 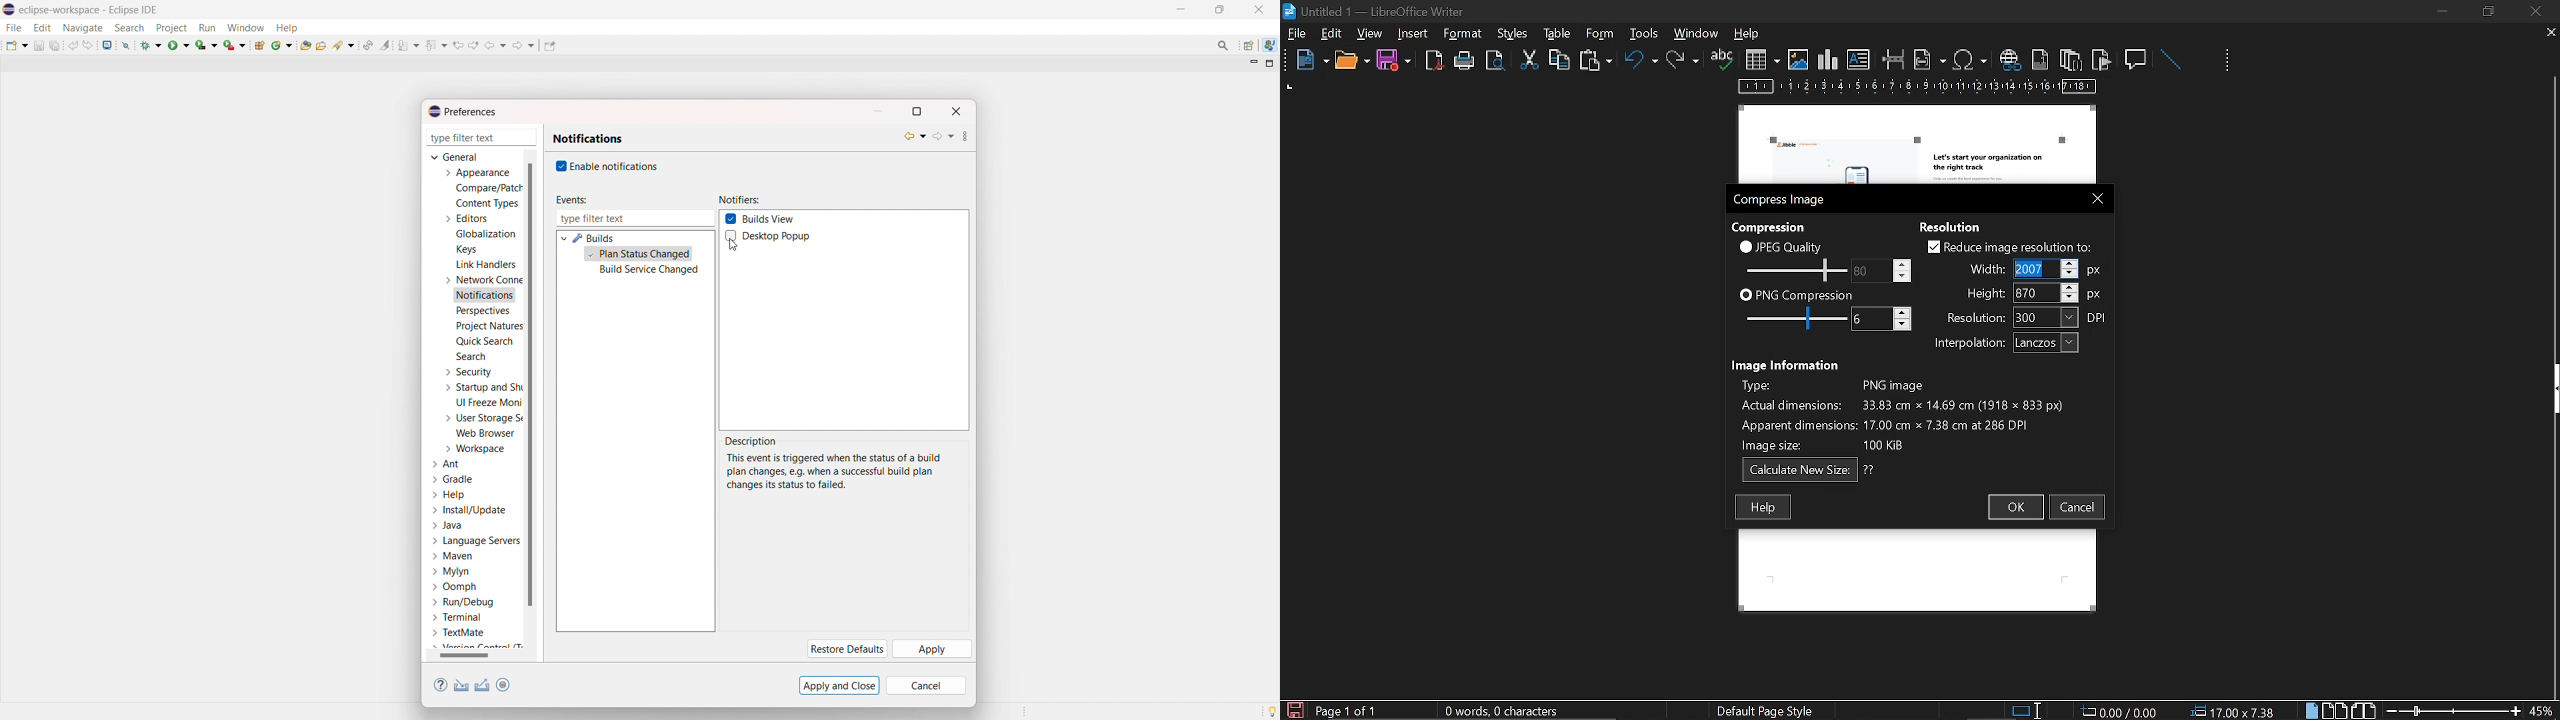 I want to click on change jpeg quality , so click(x=1882, y=270).